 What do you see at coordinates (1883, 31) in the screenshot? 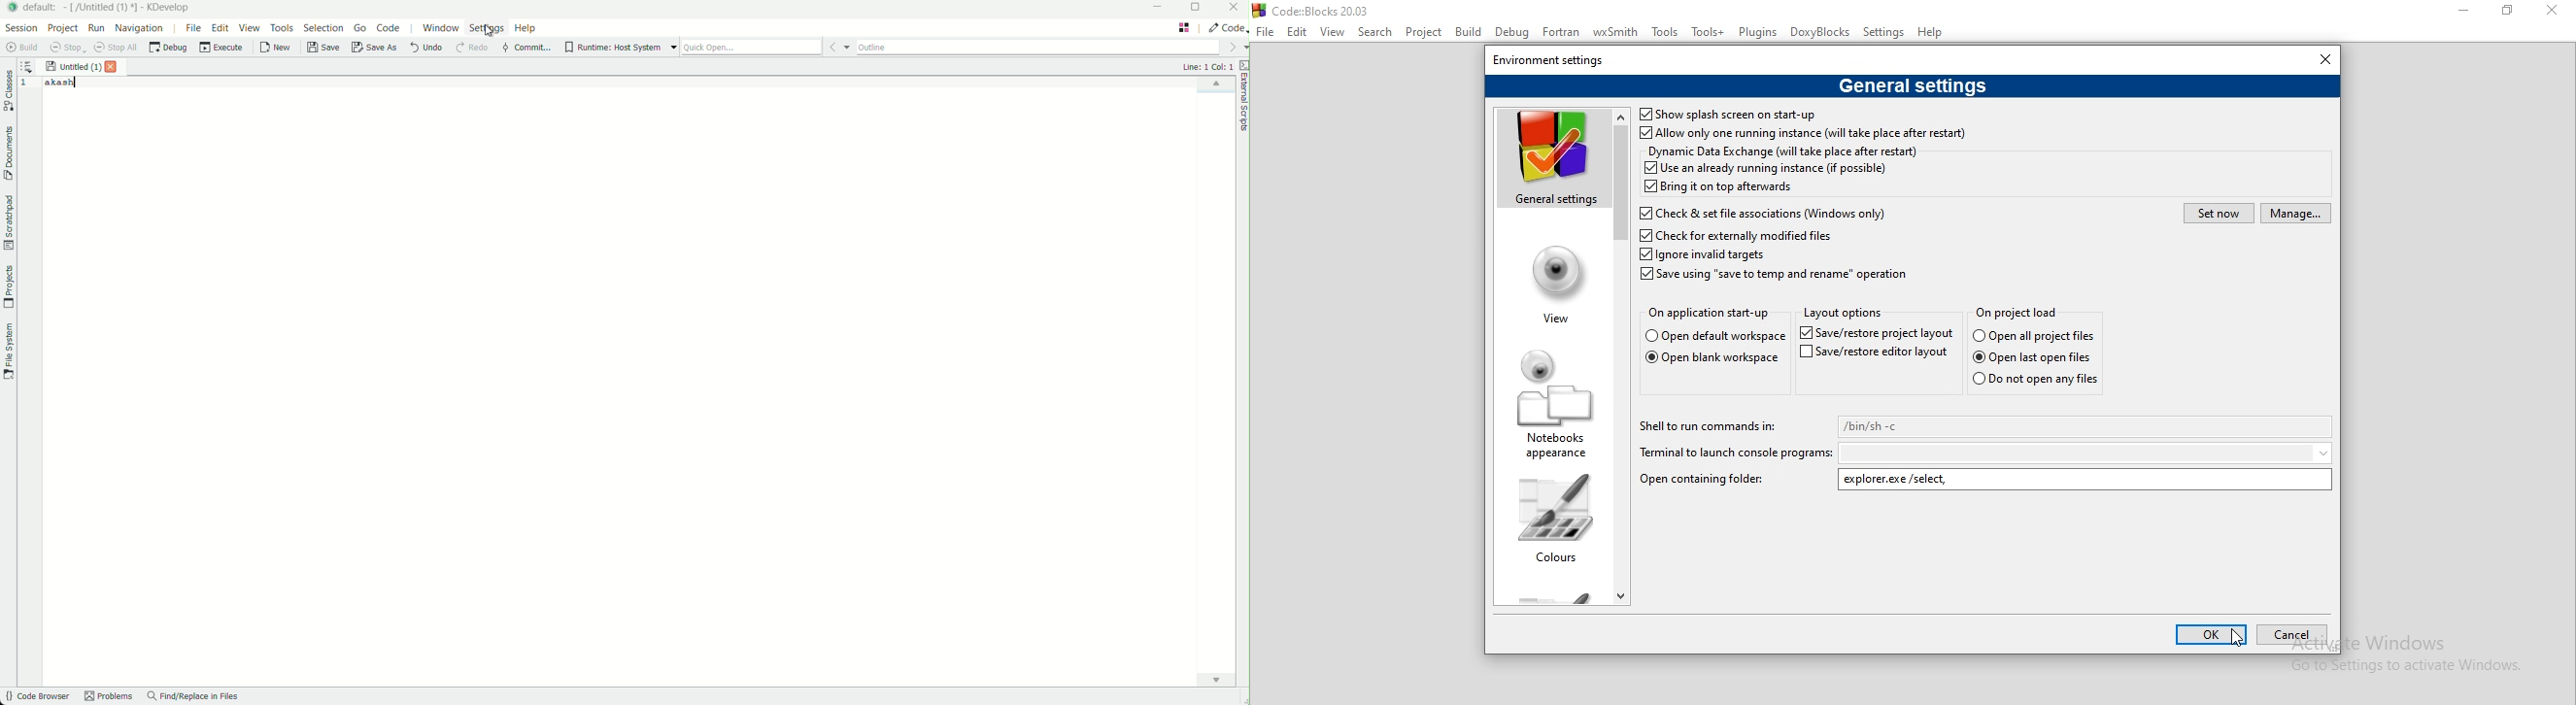
I see `Settings` at bounding box center [1883, 31].